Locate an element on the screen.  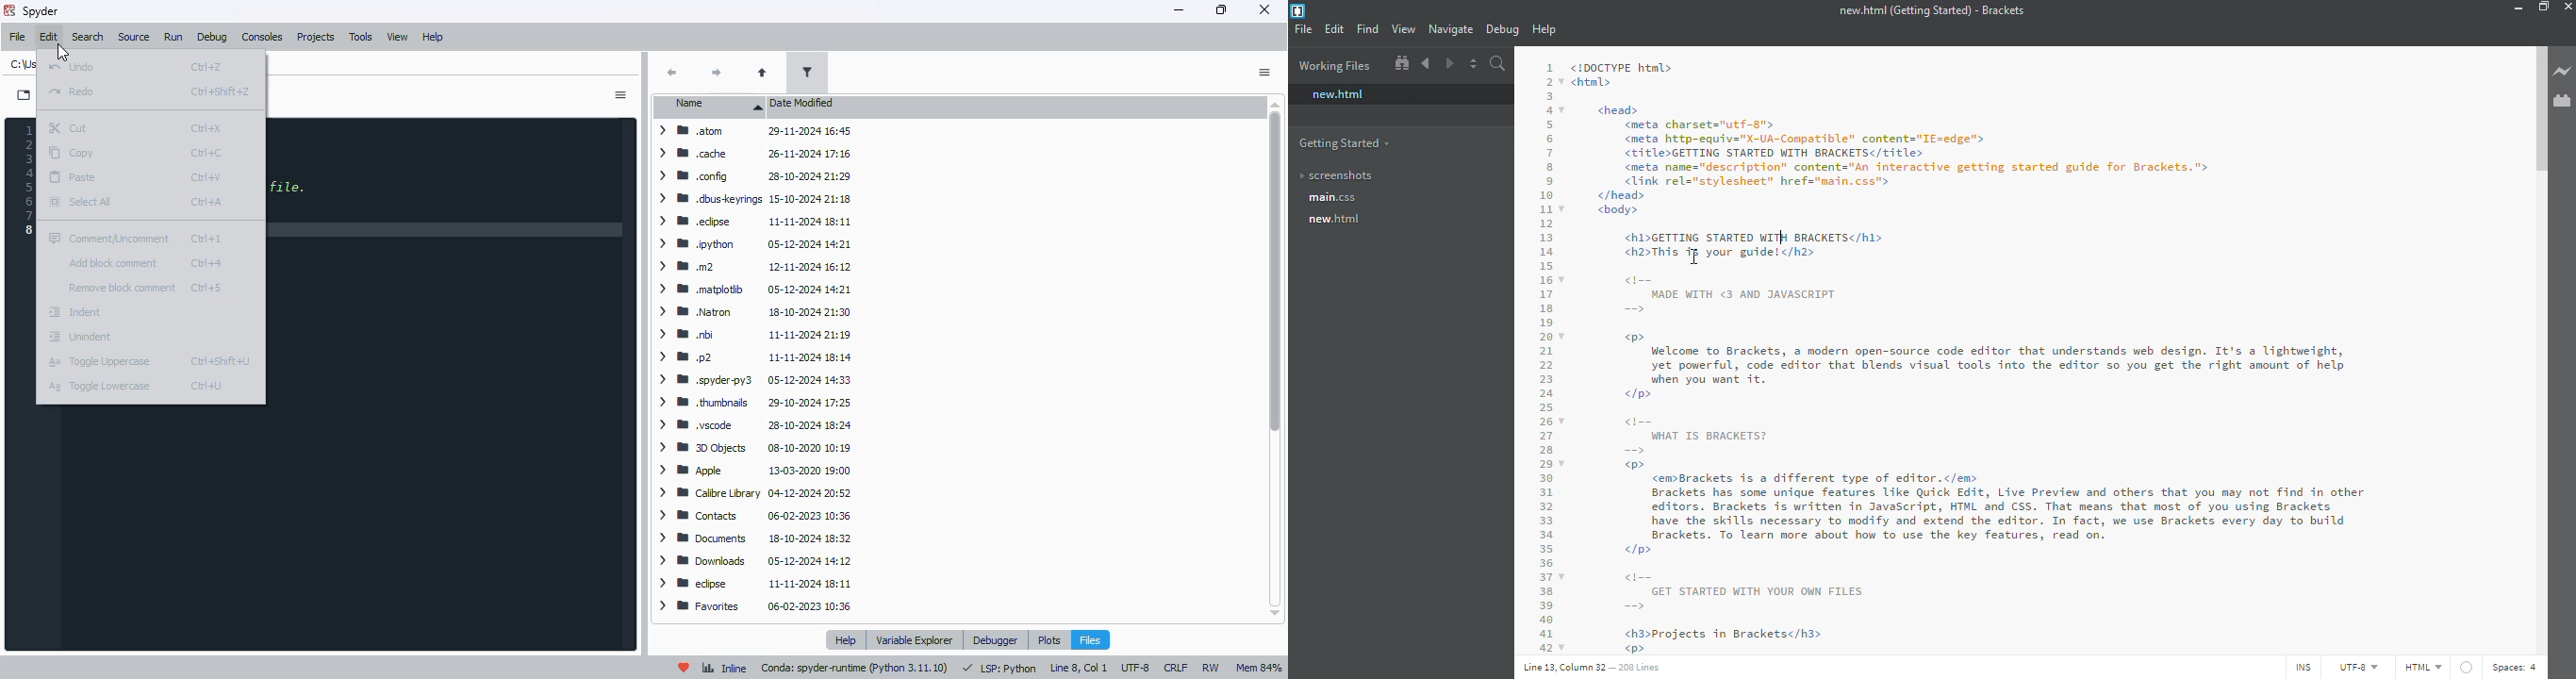
plots is located at coordinates (1049, 639).